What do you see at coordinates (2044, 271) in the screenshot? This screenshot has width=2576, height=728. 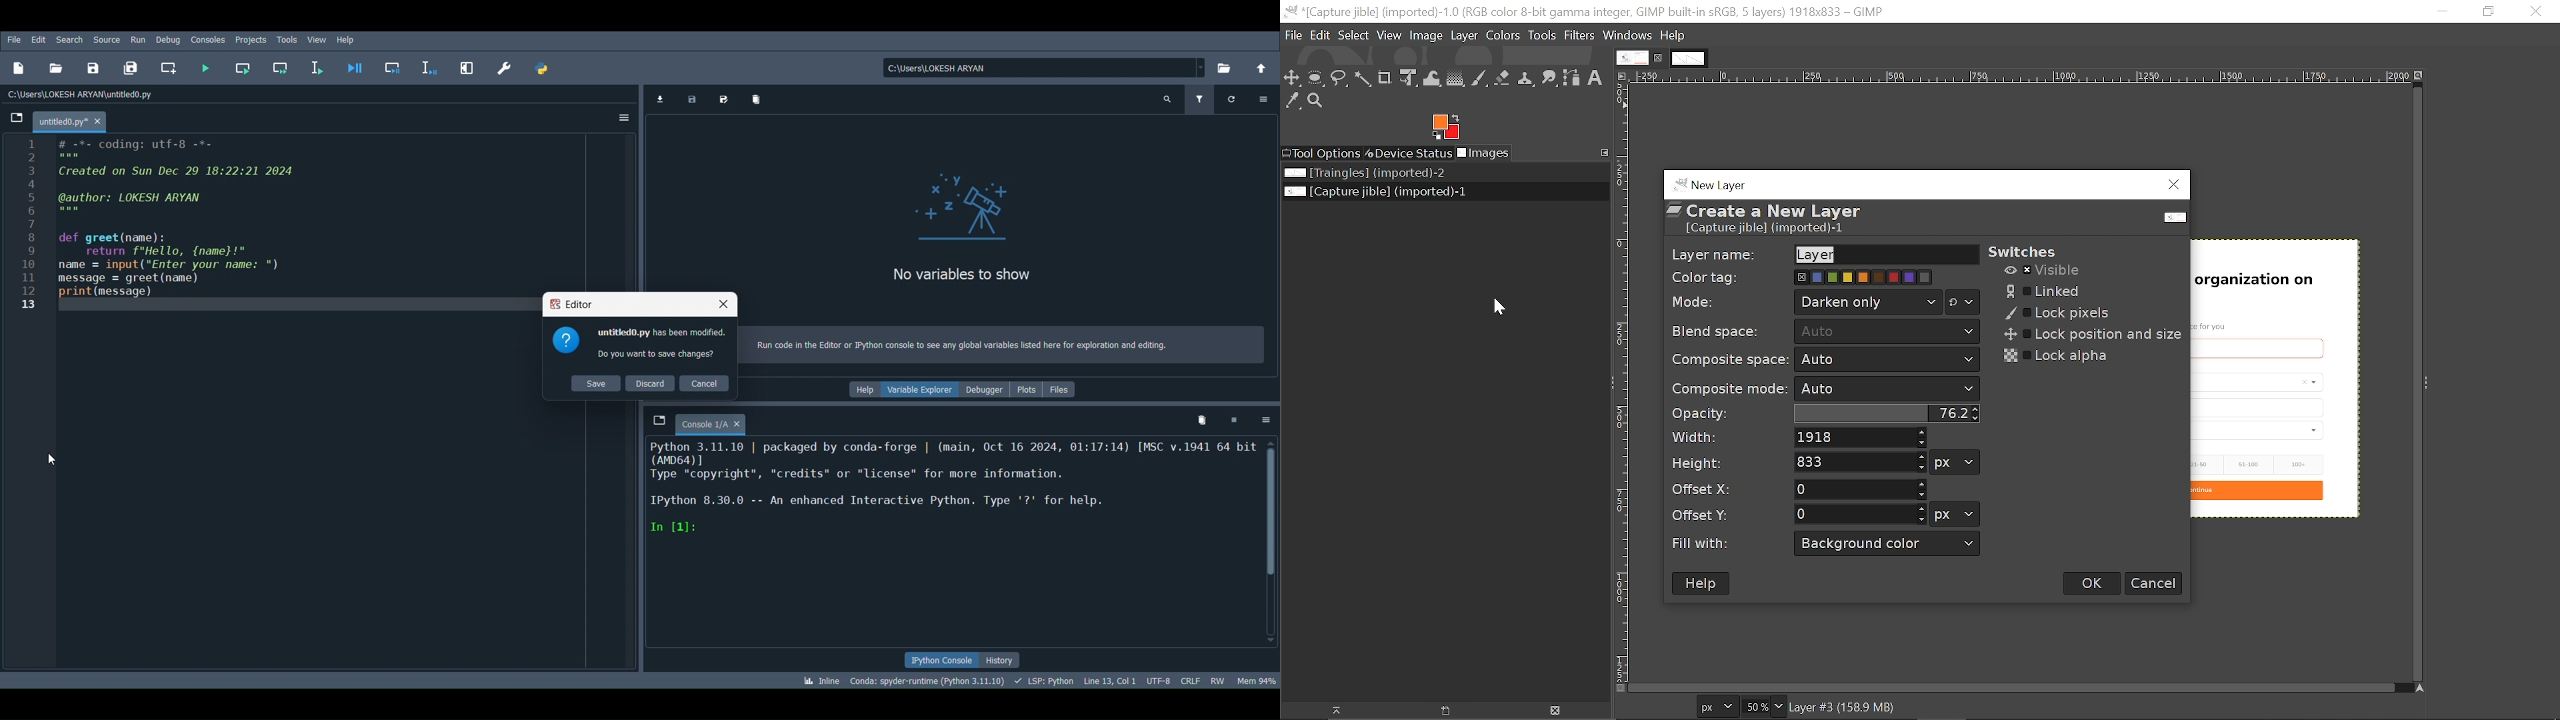 I see `Visible` at bounding box center [2044, 271].